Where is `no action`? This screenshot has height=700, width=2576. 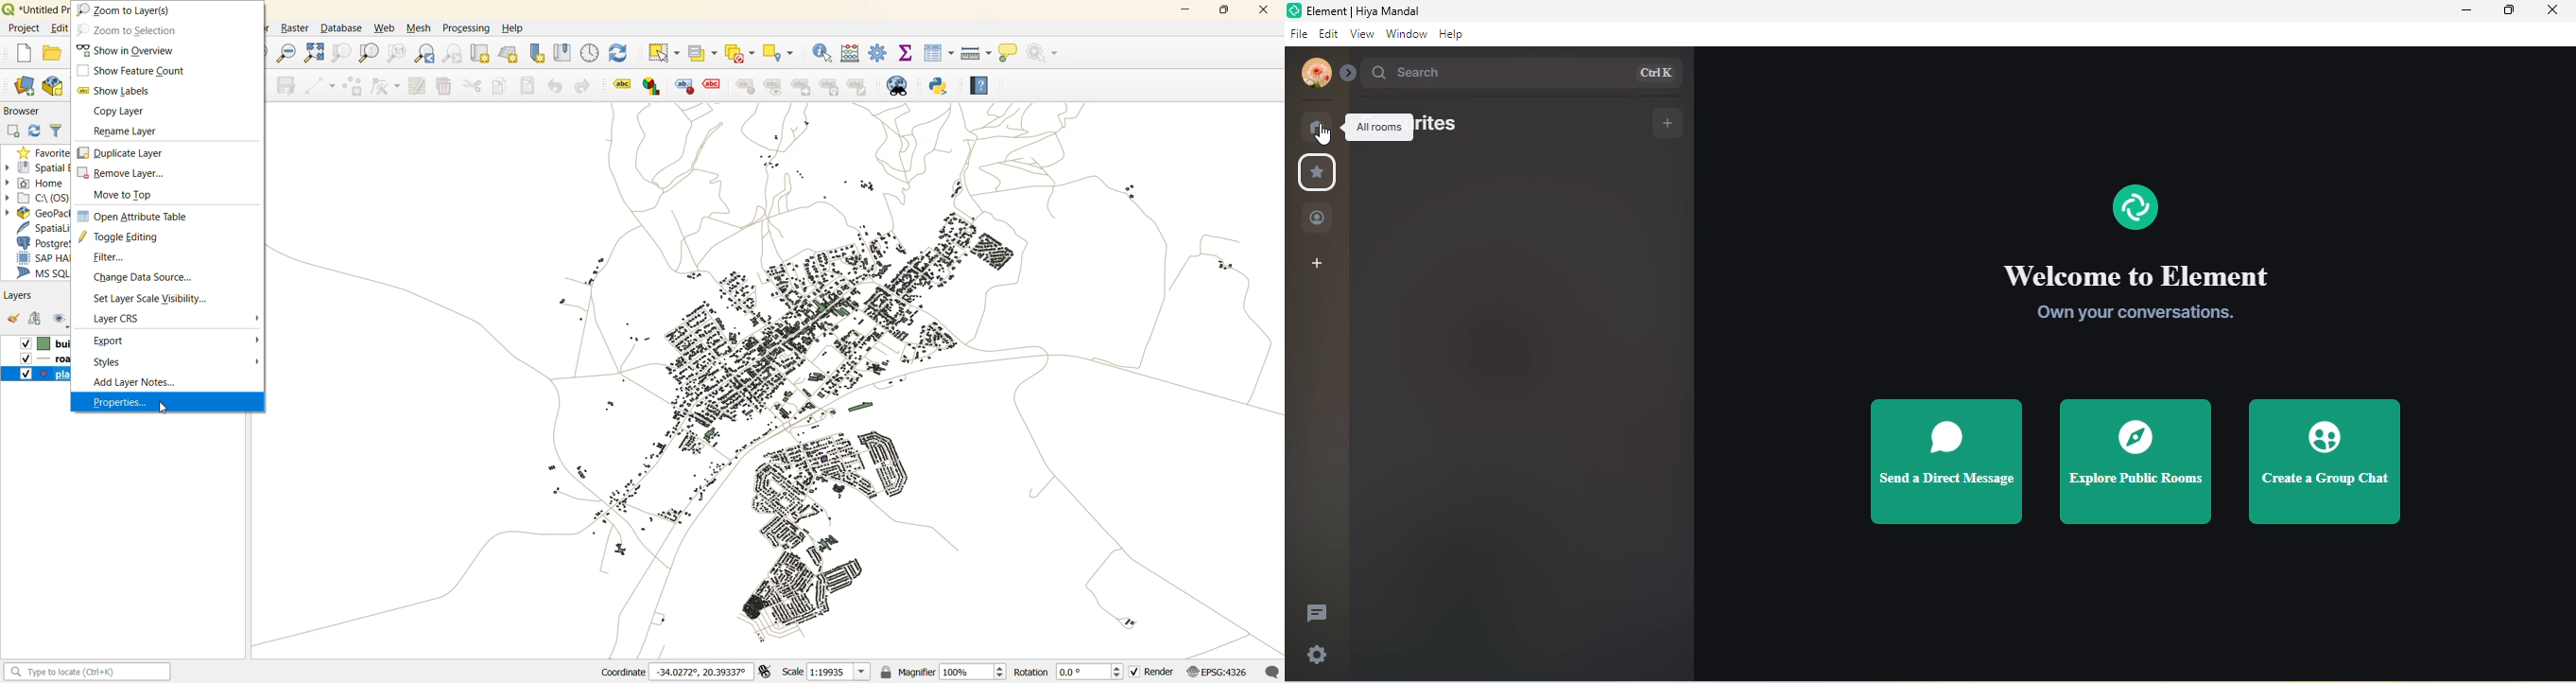 no action is located at coordinates (1044, 56).